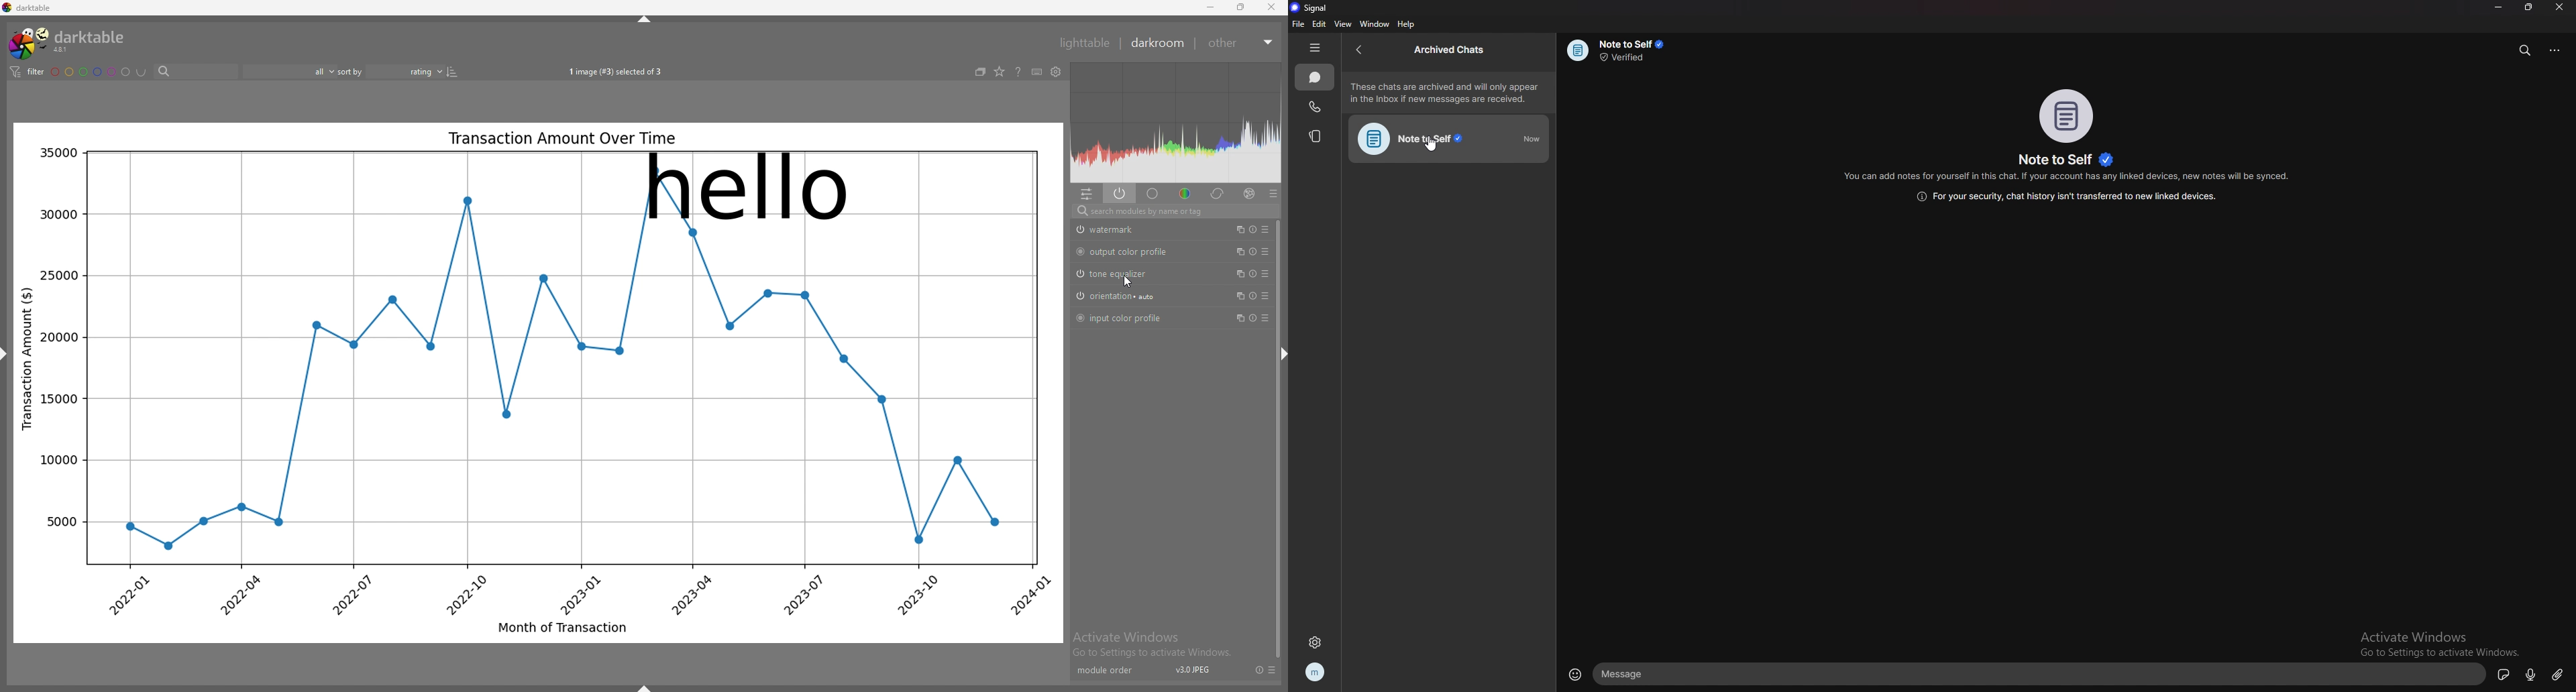  I want to click on settings, so click(1314, 642).